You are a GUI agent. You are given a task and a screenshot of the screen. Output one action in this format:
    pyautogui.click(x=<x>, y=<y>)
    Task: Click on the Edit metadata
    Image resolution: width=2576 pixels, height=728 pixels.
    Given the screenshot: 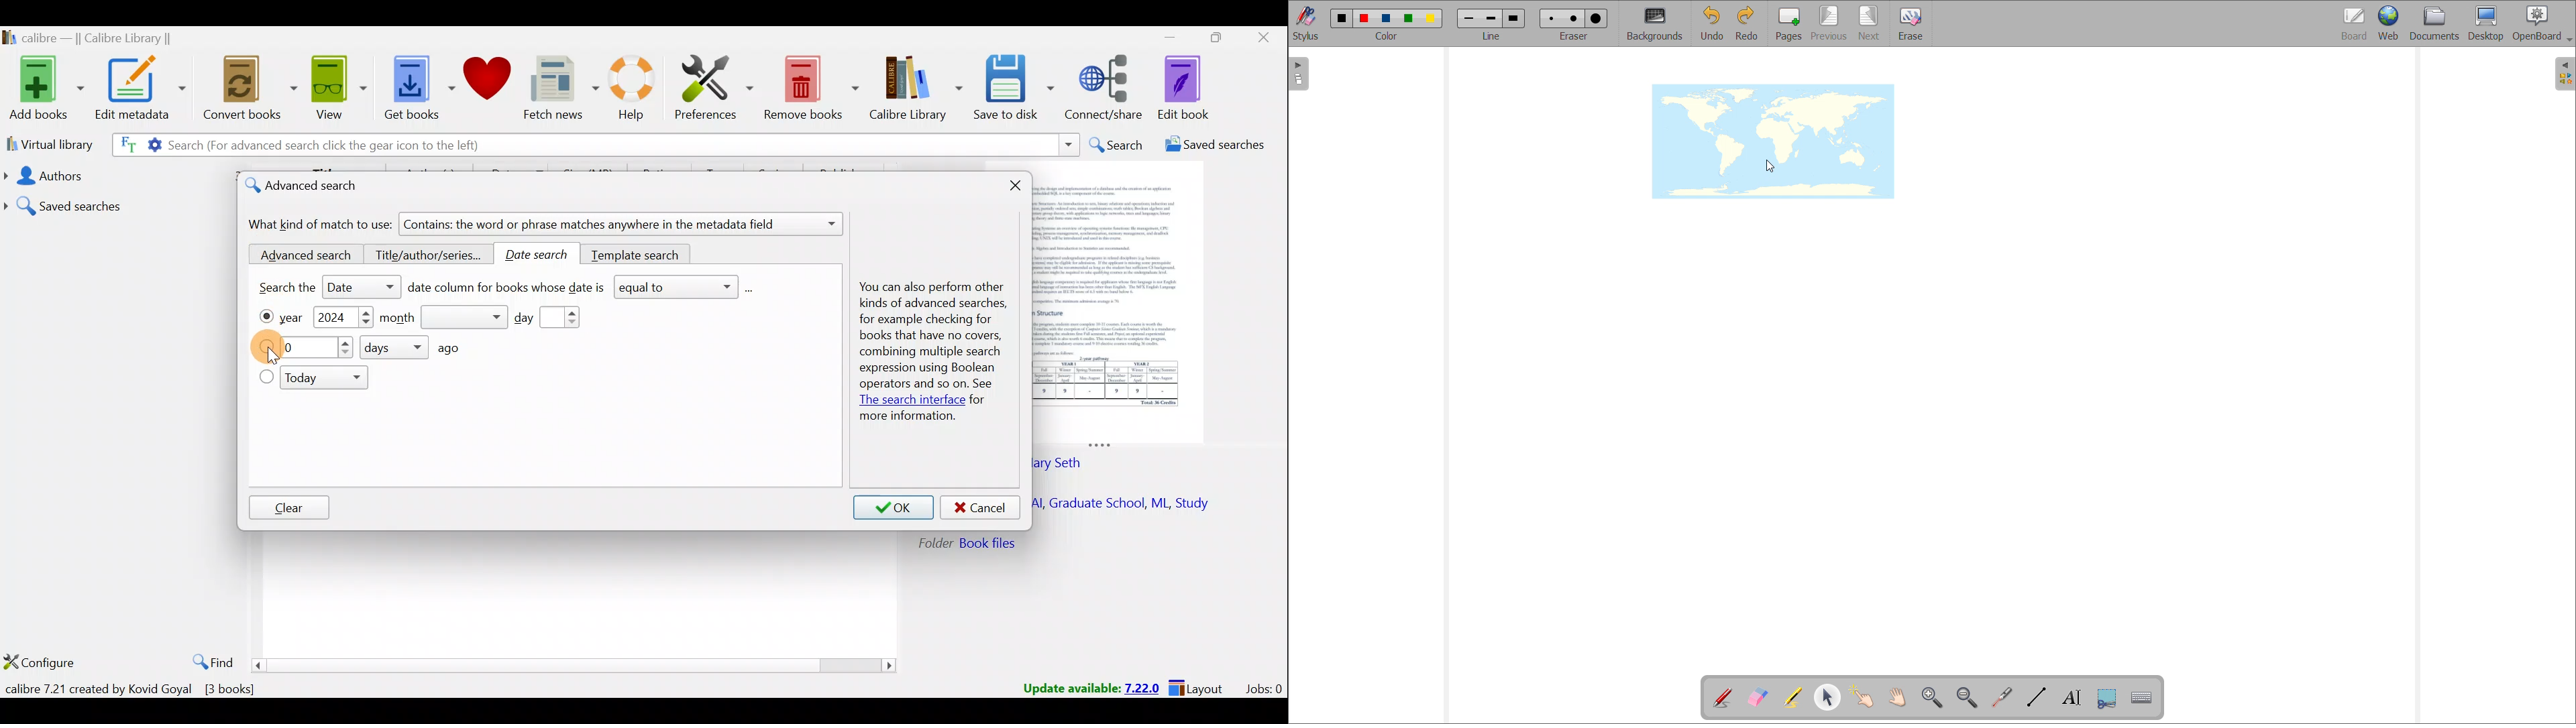 What is the action you would take?
    pyautogui.click(x=144, y=90)
    